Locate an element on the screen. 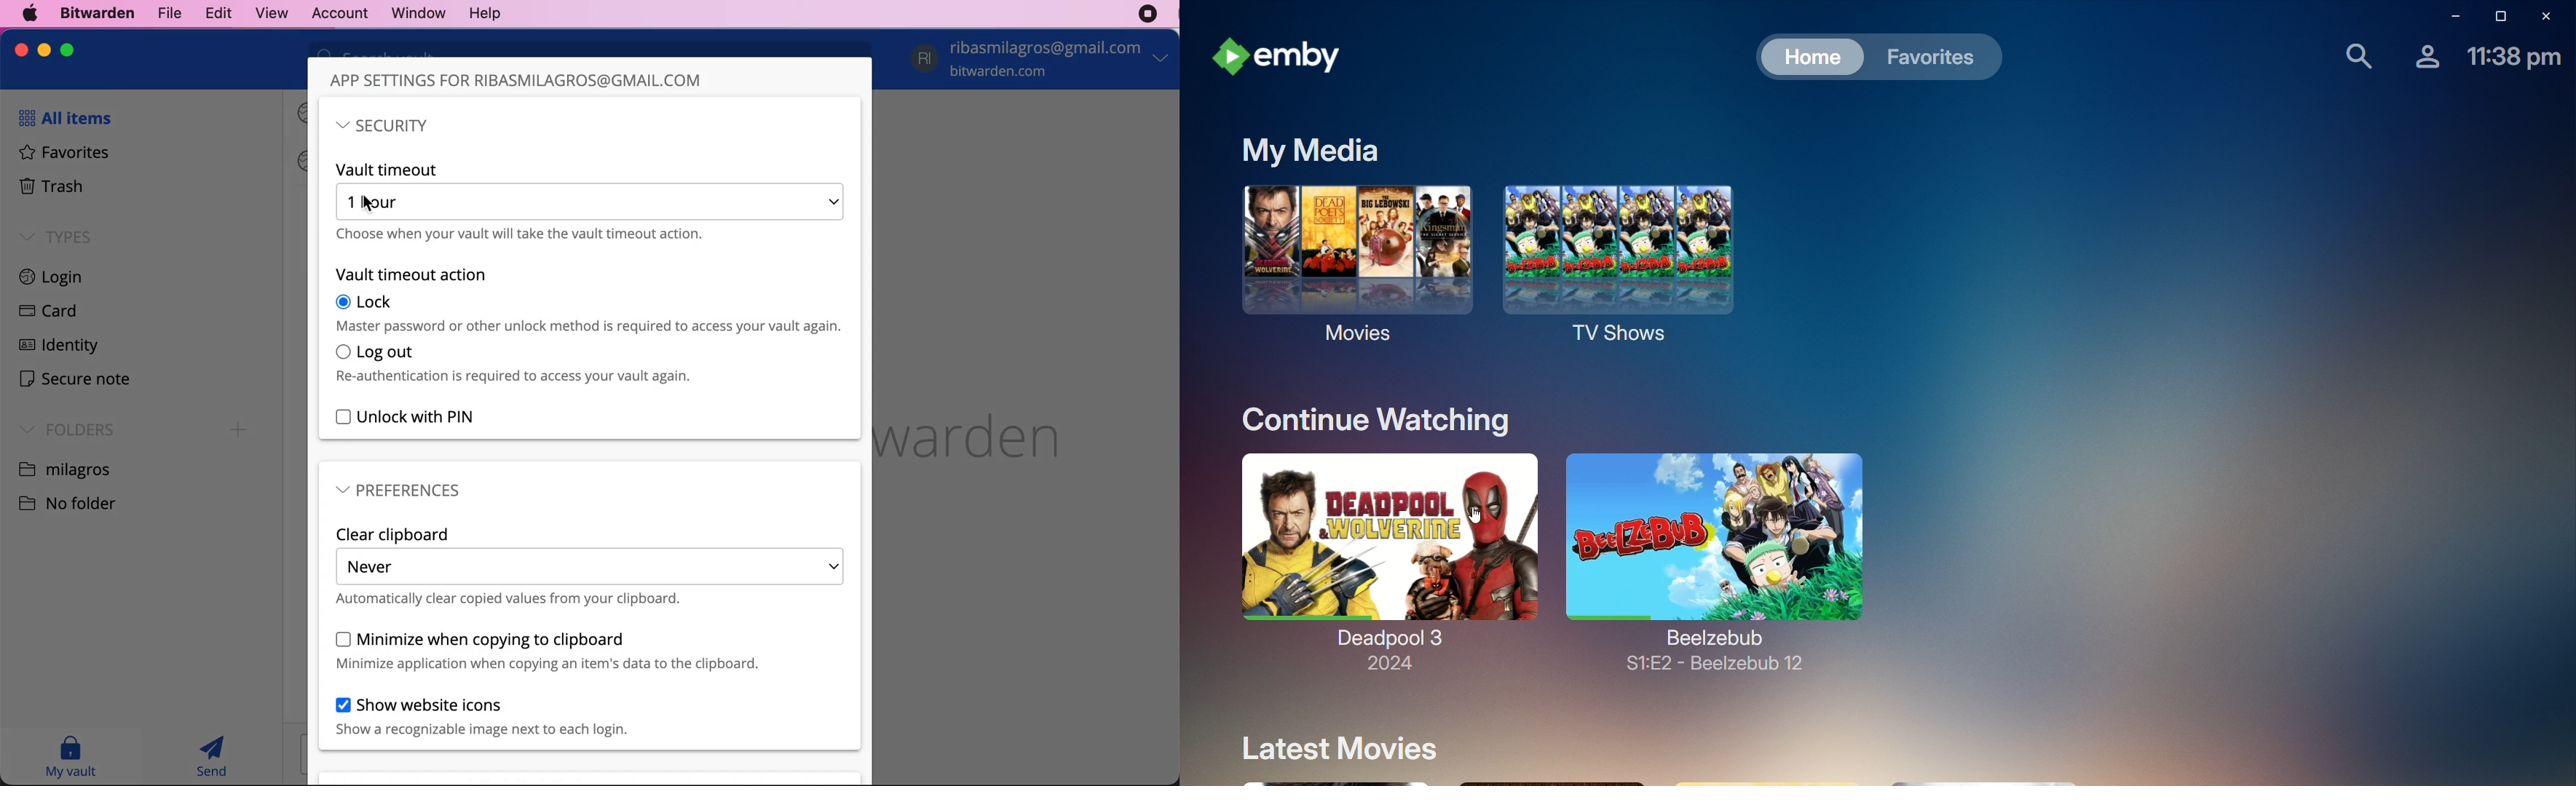  Home is located at coordinates (1809, 57).